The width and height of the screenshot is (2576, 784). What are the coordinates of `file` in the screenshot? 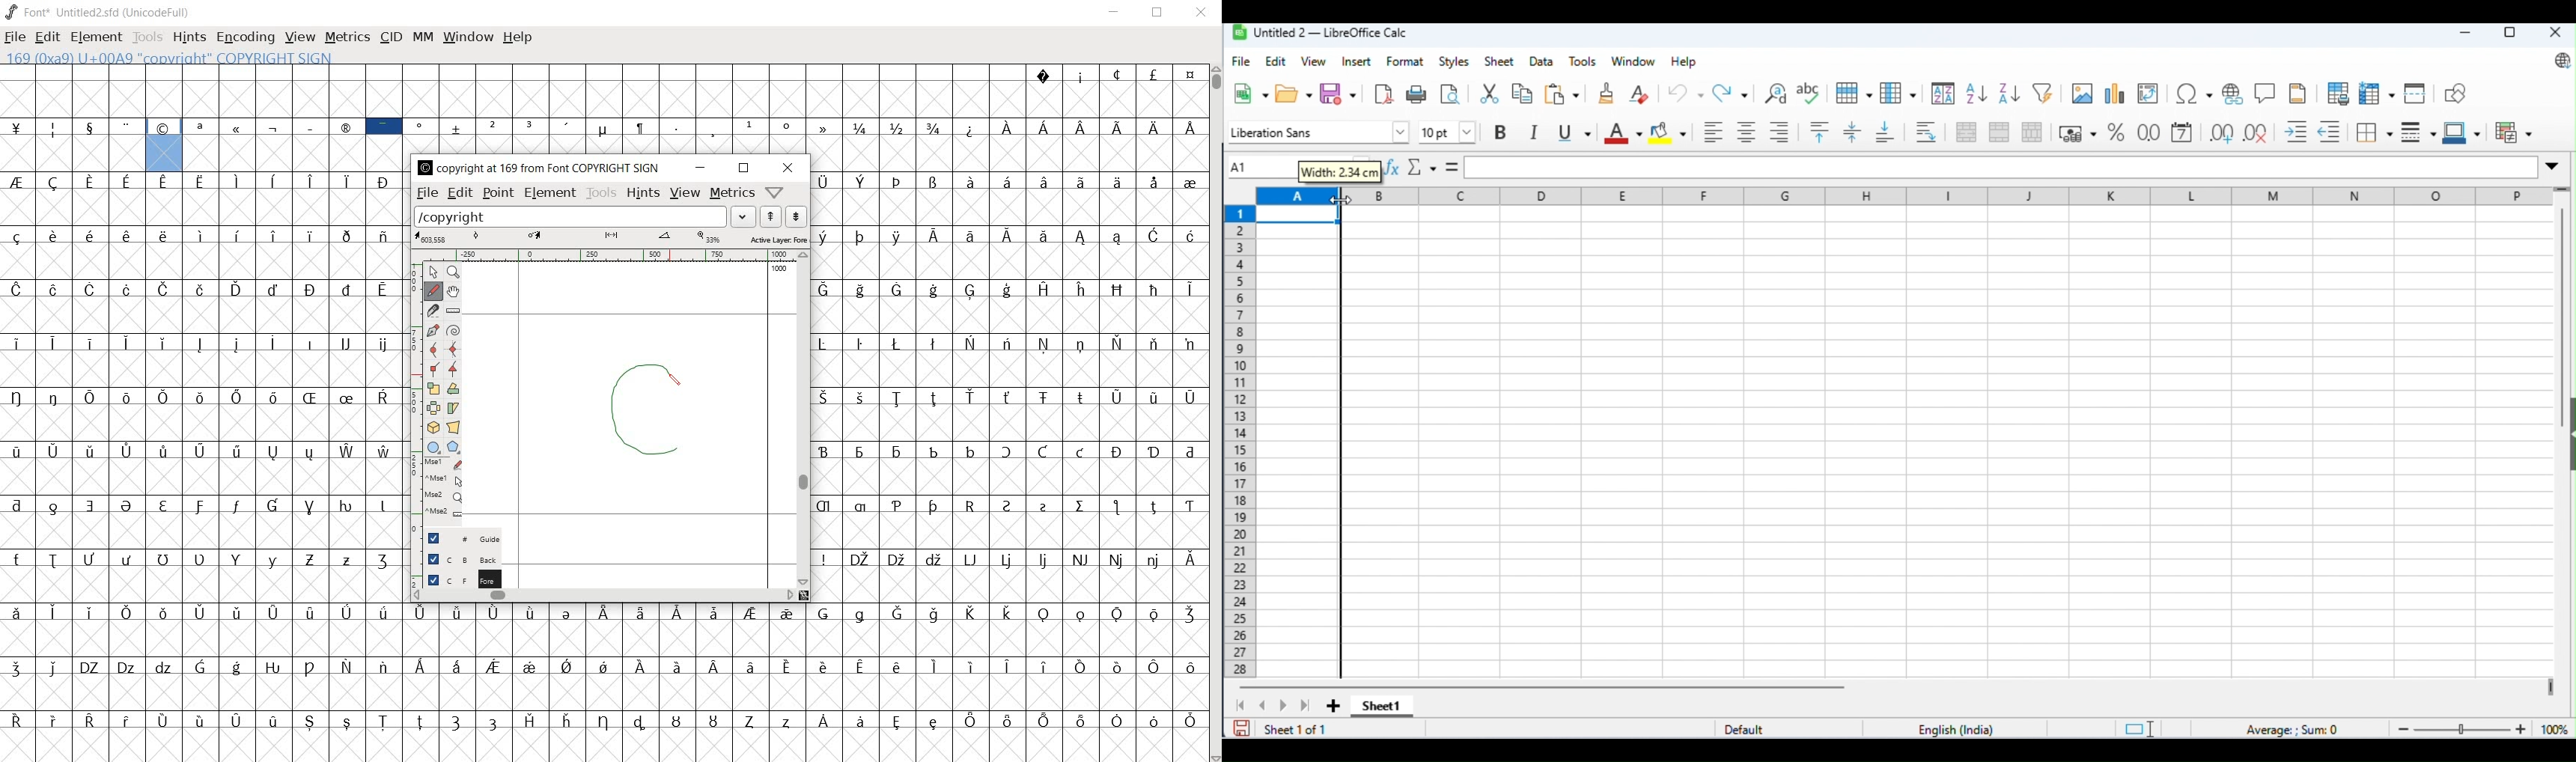 It's located at (1242, 61).